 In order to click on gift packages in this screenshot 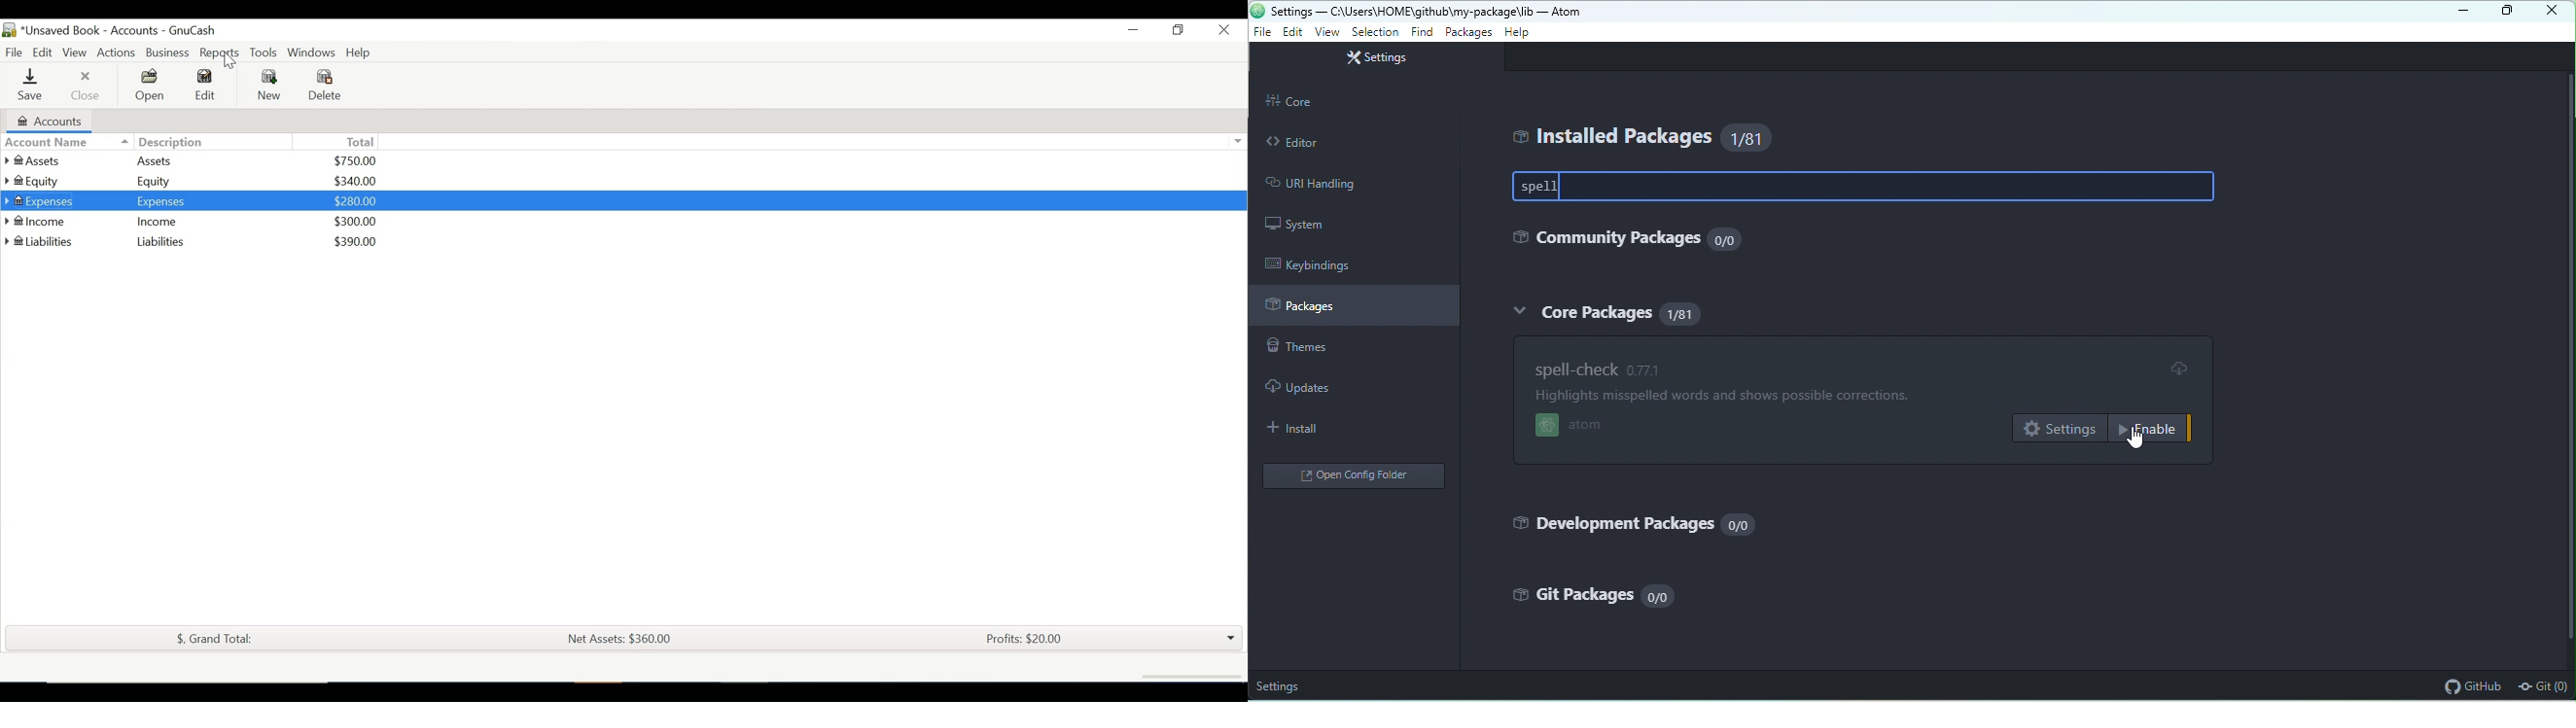, I will do `click(1573, 595)`.